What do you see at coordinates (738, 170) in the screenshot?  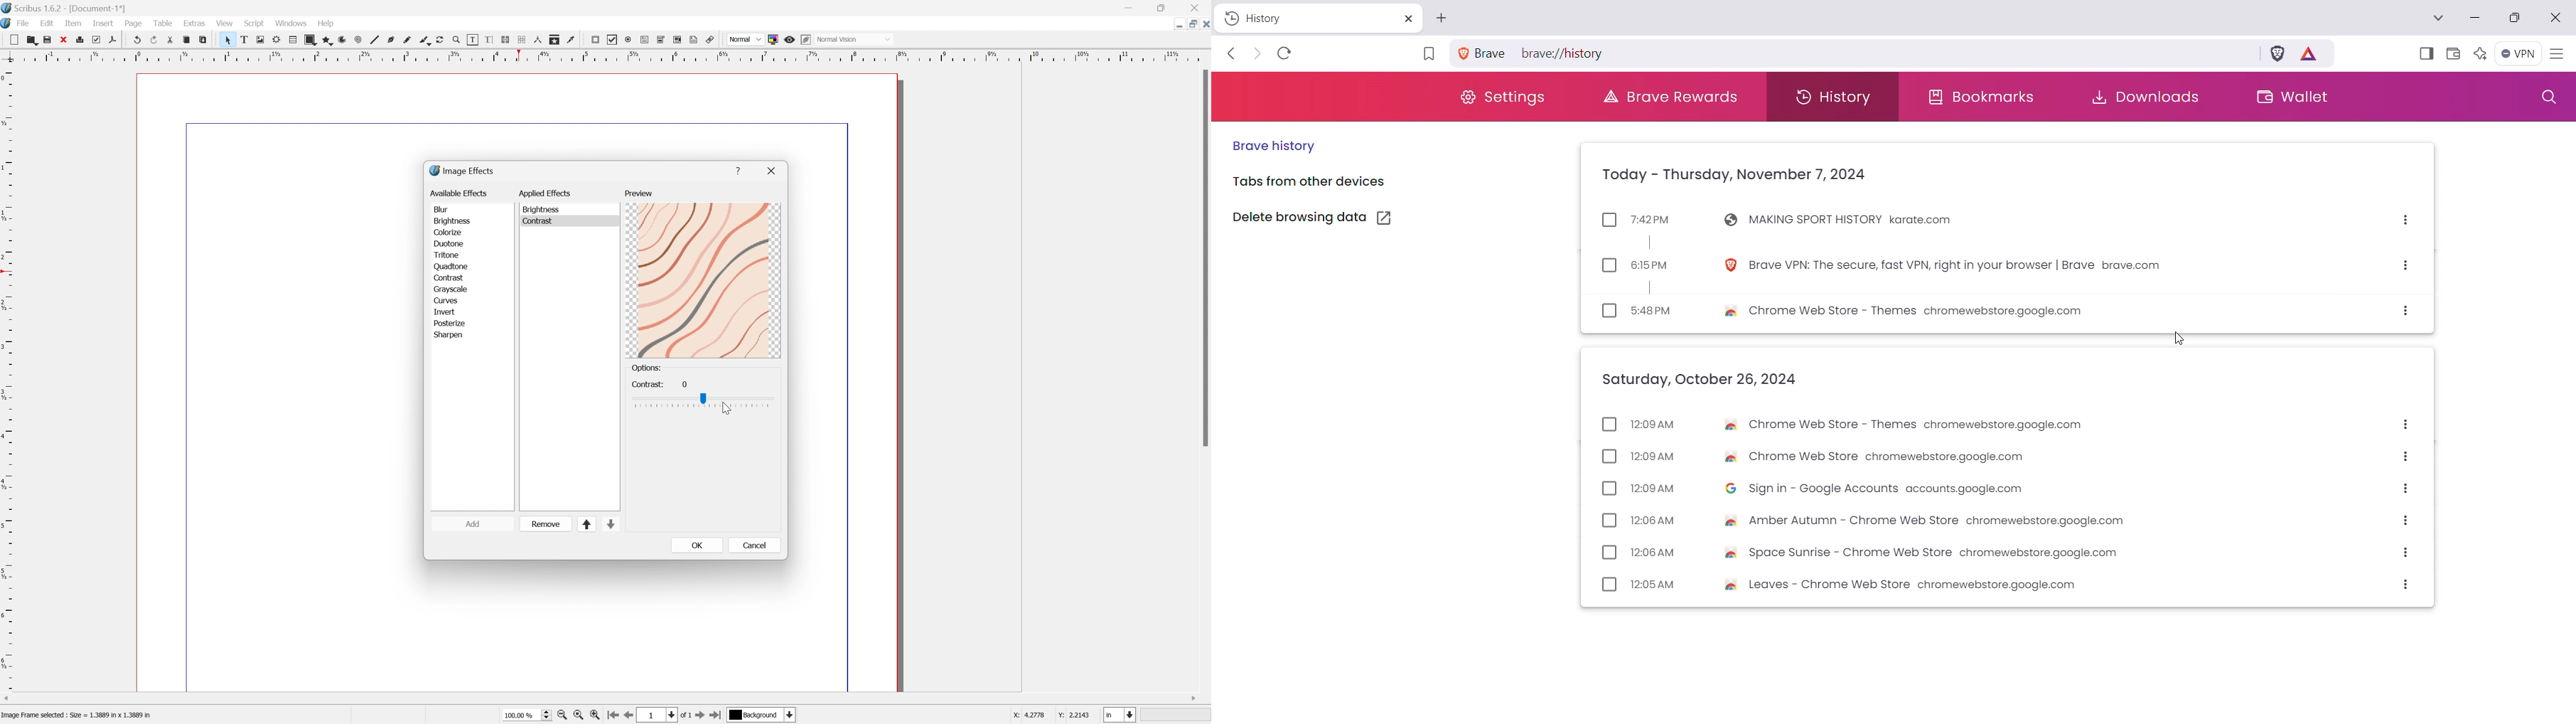 I see `help` at bounding box center [738, 170].